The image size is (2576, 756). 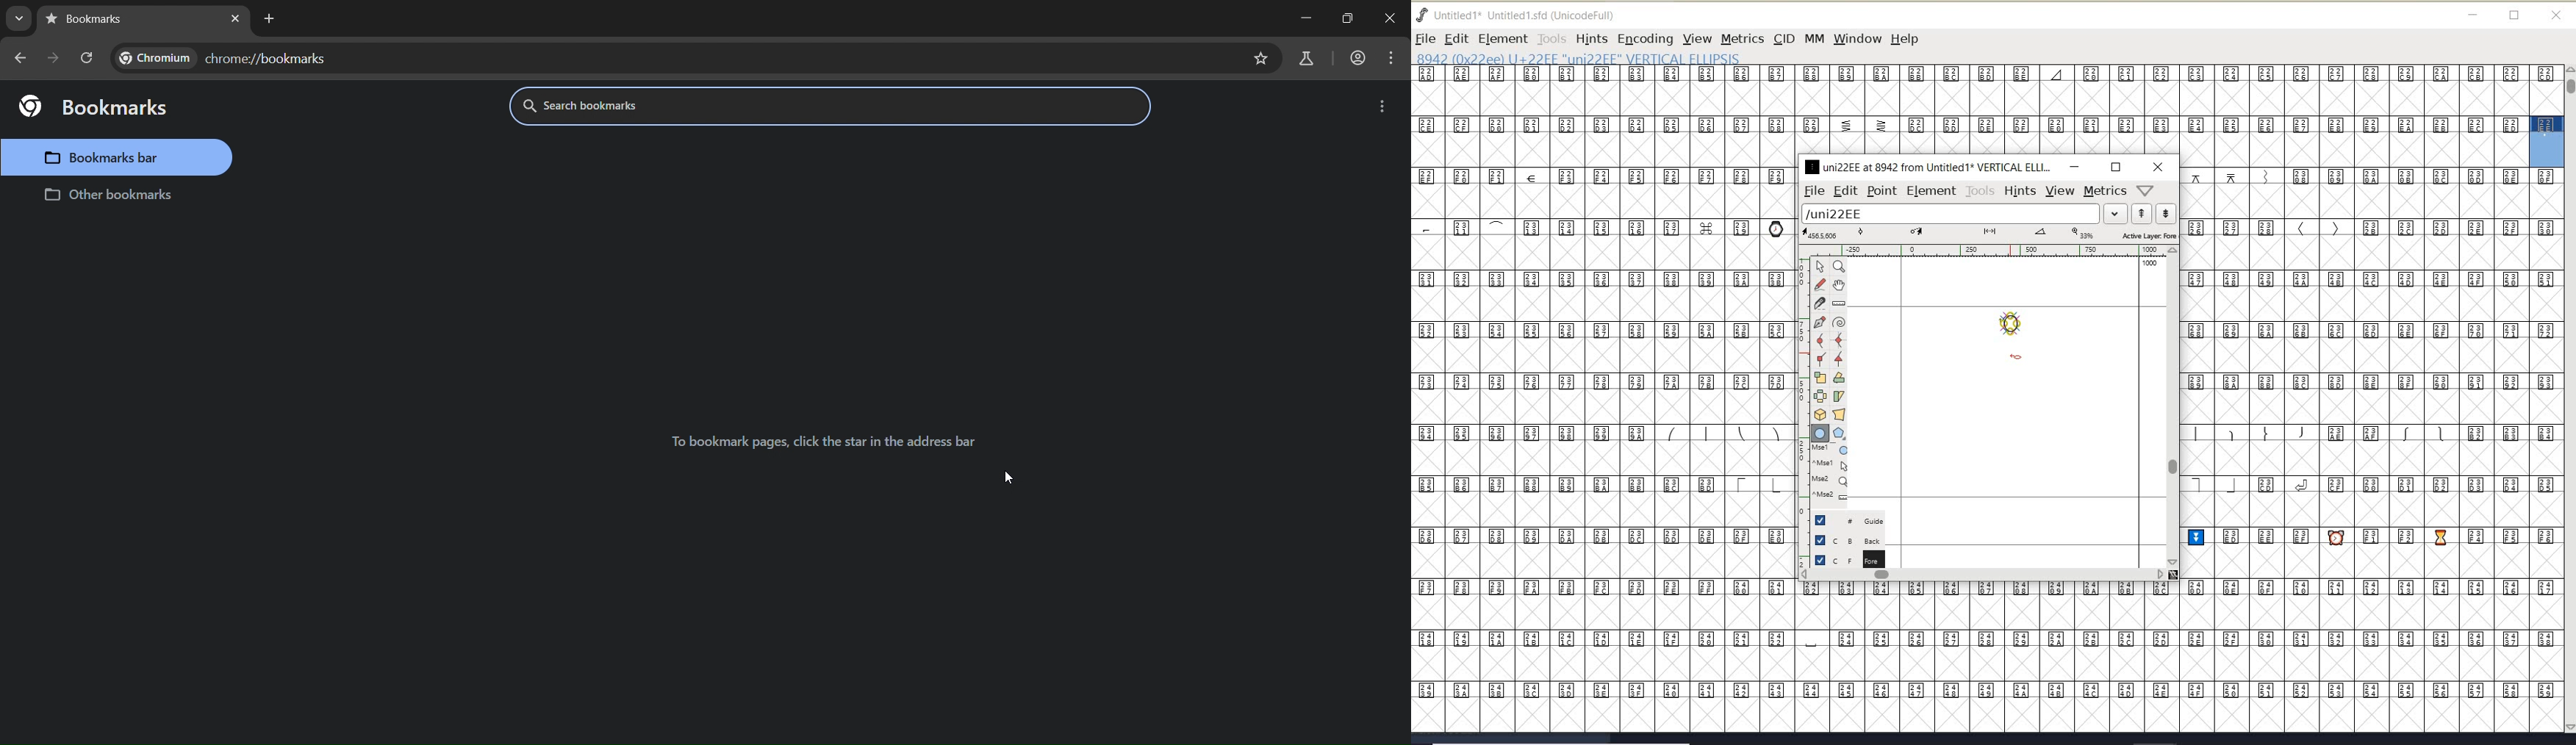 What do you see at coordinates (2014, 326) in the screenshot?
I see `a vertical ellipsis creation` at bounding box center [2014, 326].